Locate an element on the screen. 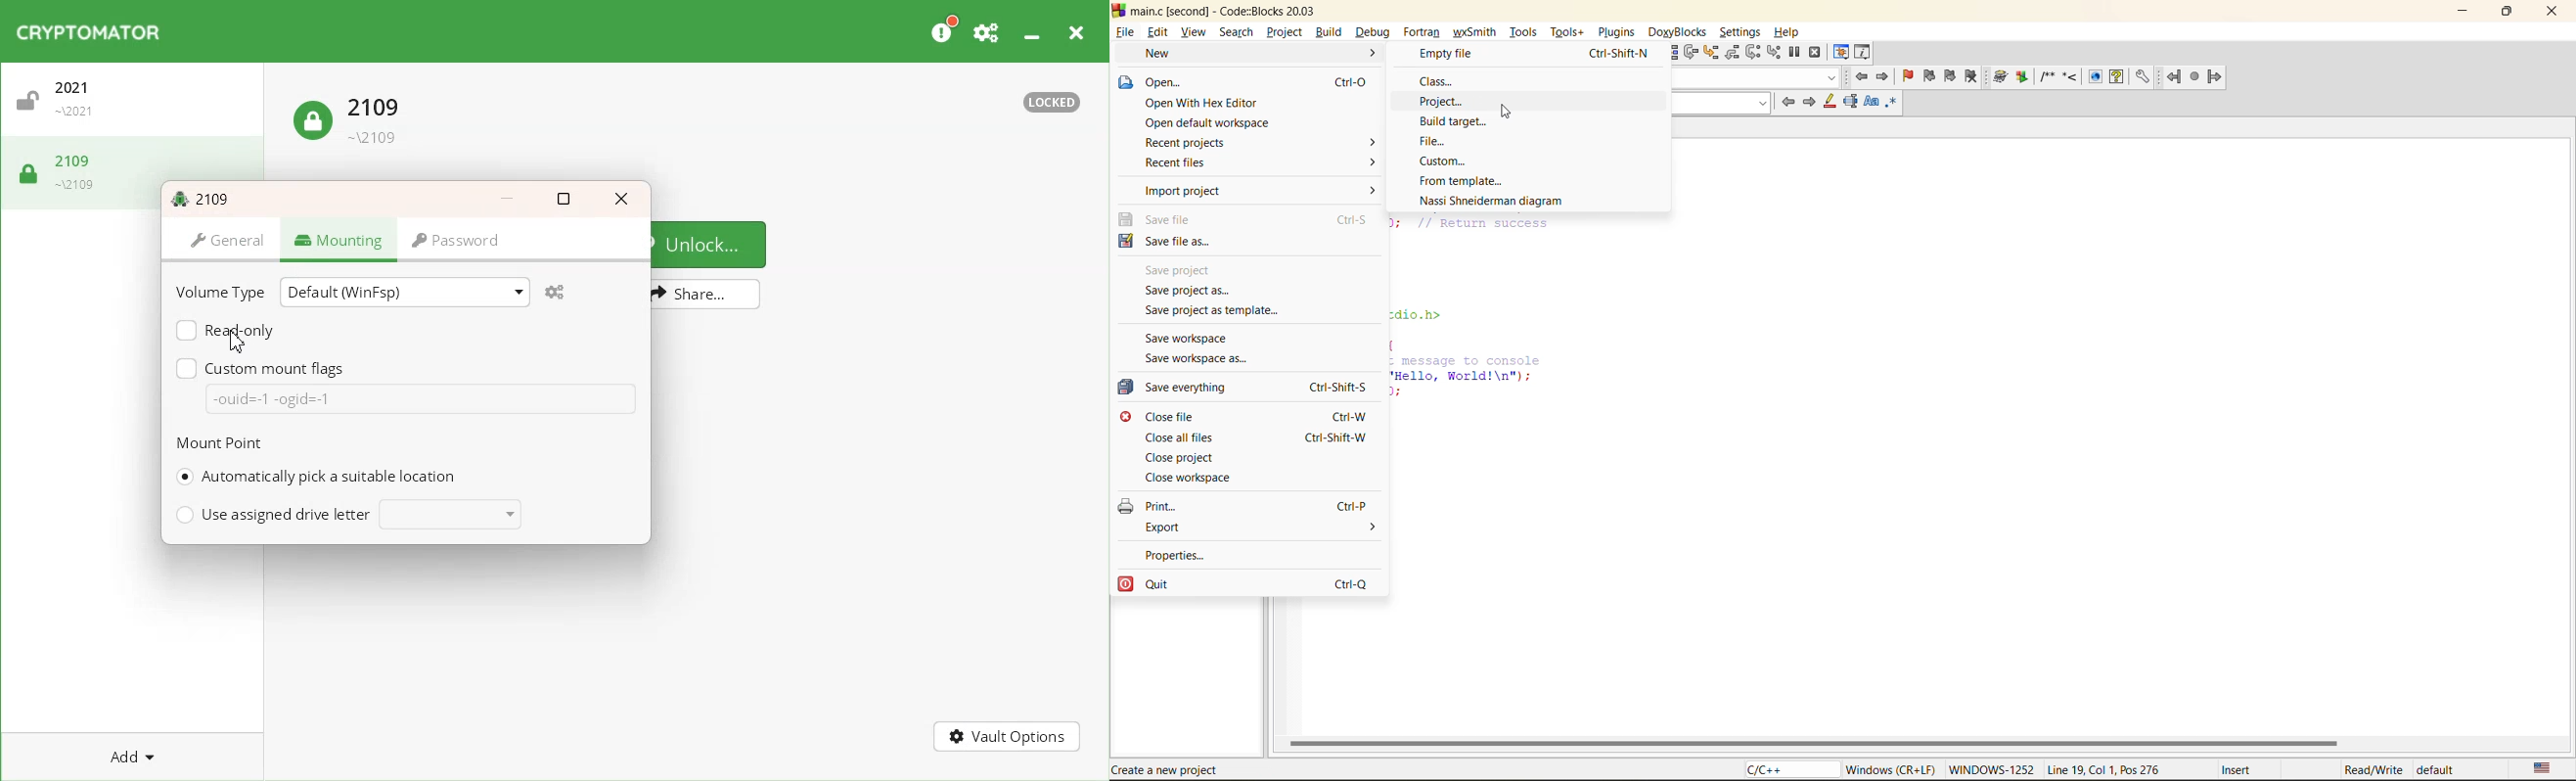 Image resolution: width=2576 pixels, height=784 pixels. save file is located at coordinates (1165, 220).